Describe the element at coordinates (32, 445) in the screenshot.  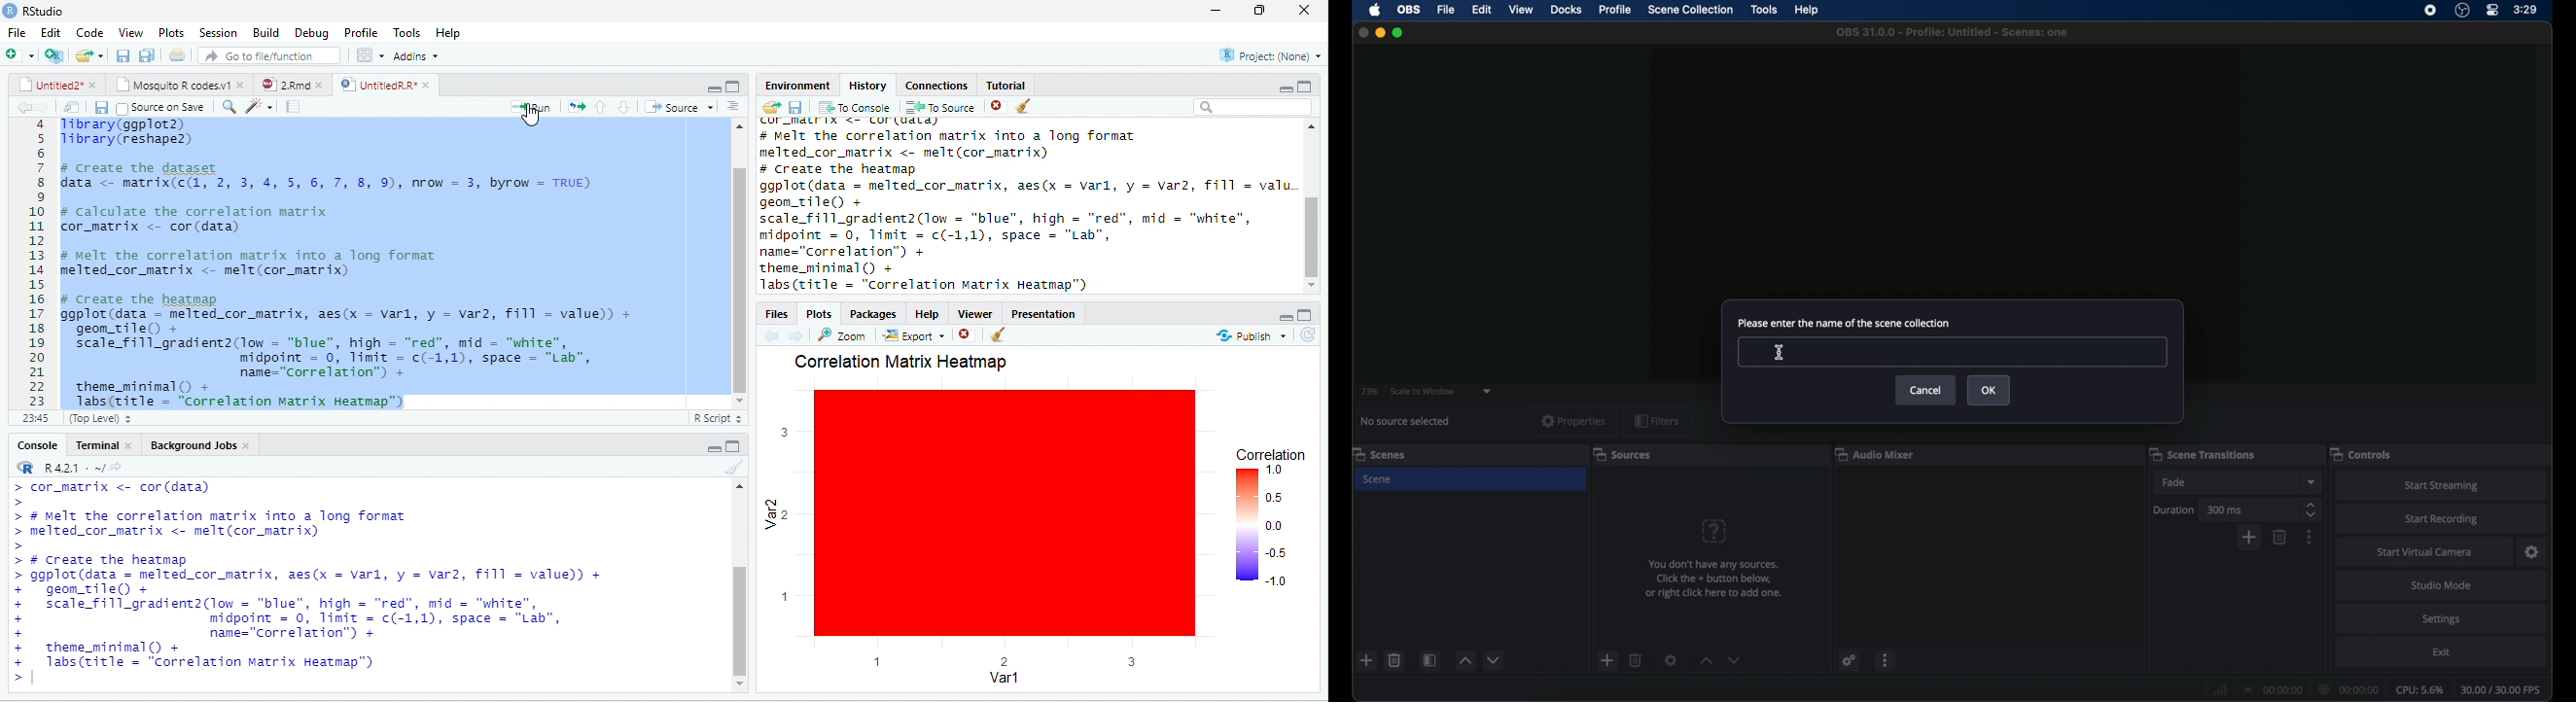
I see `console` at that location.